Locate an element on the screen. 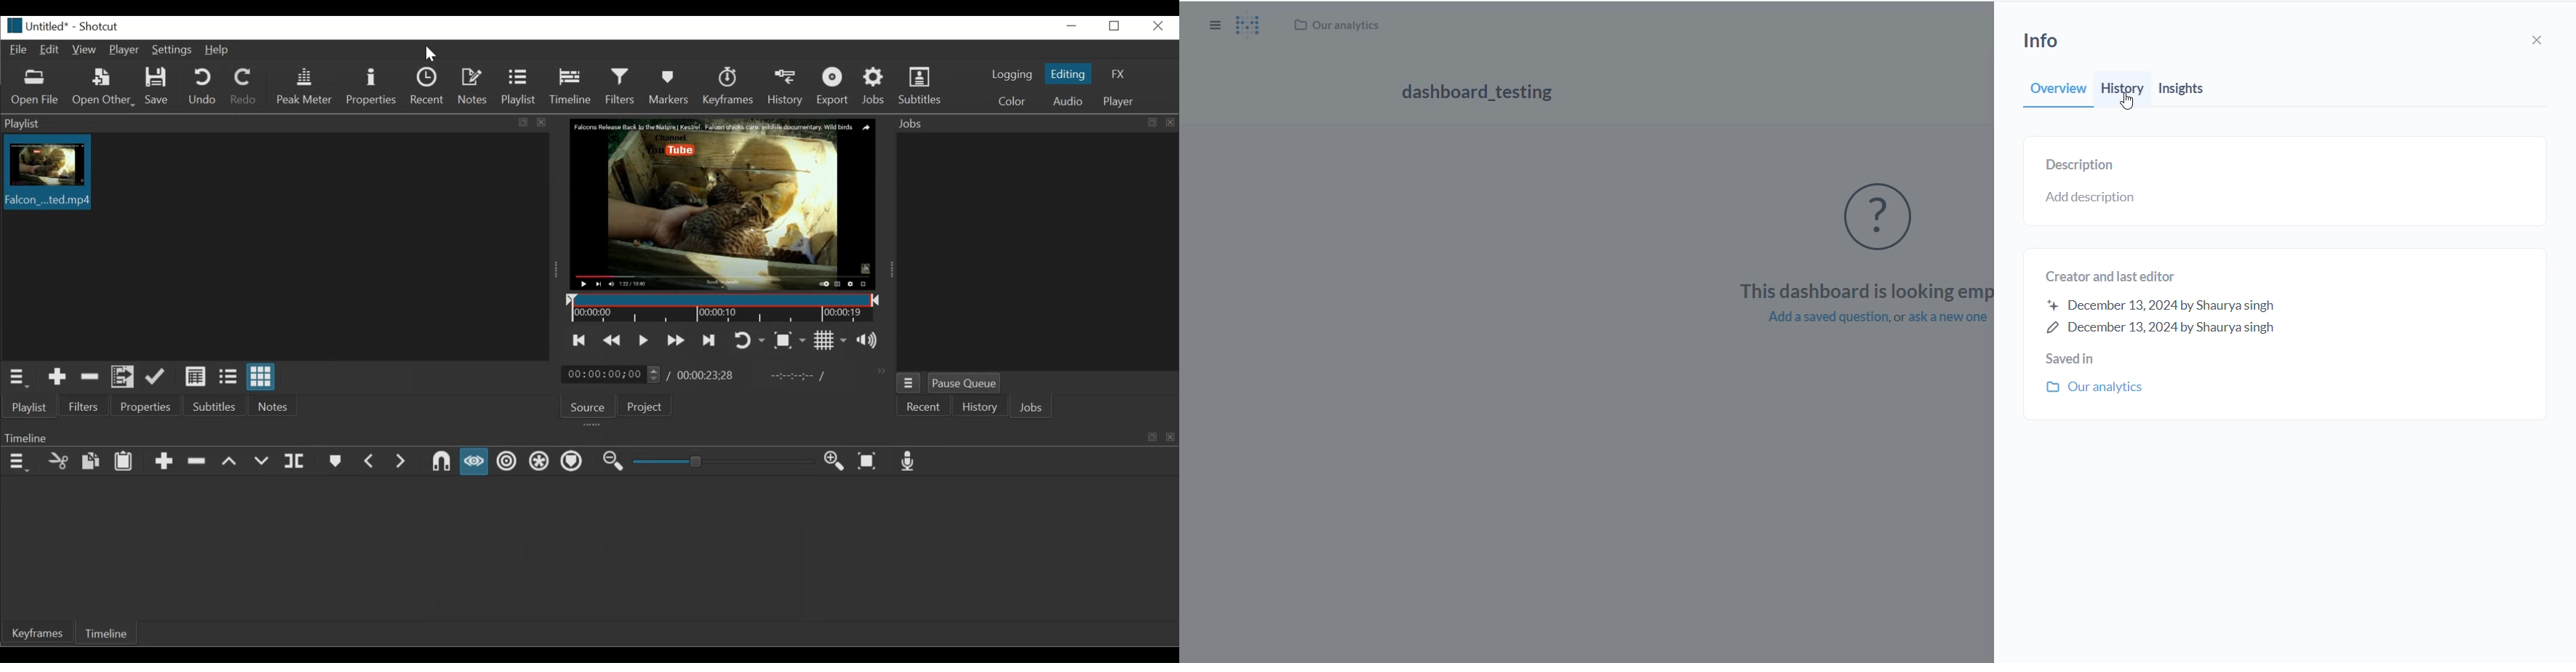 The width and height of the screenshot is (2576, 672). Remove cut is located at coordinates (90, 378).